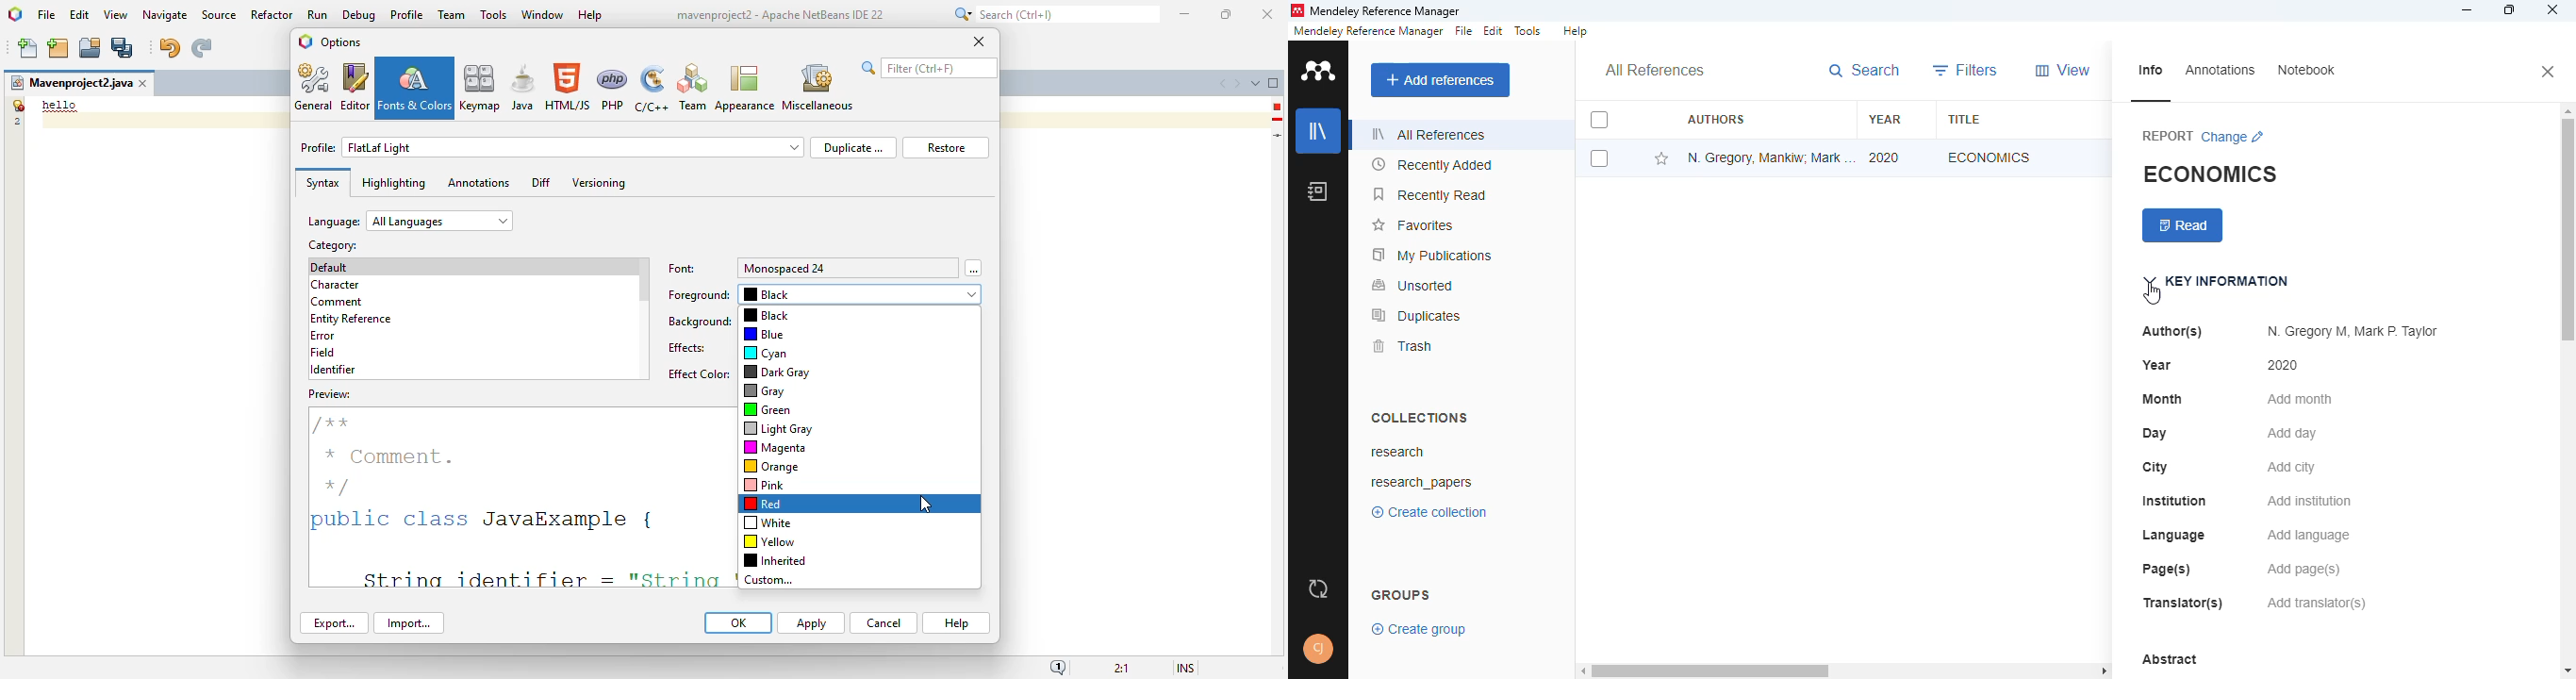 This screenshot has height=700, width=2576. I want to click on help, so click(957, 623).